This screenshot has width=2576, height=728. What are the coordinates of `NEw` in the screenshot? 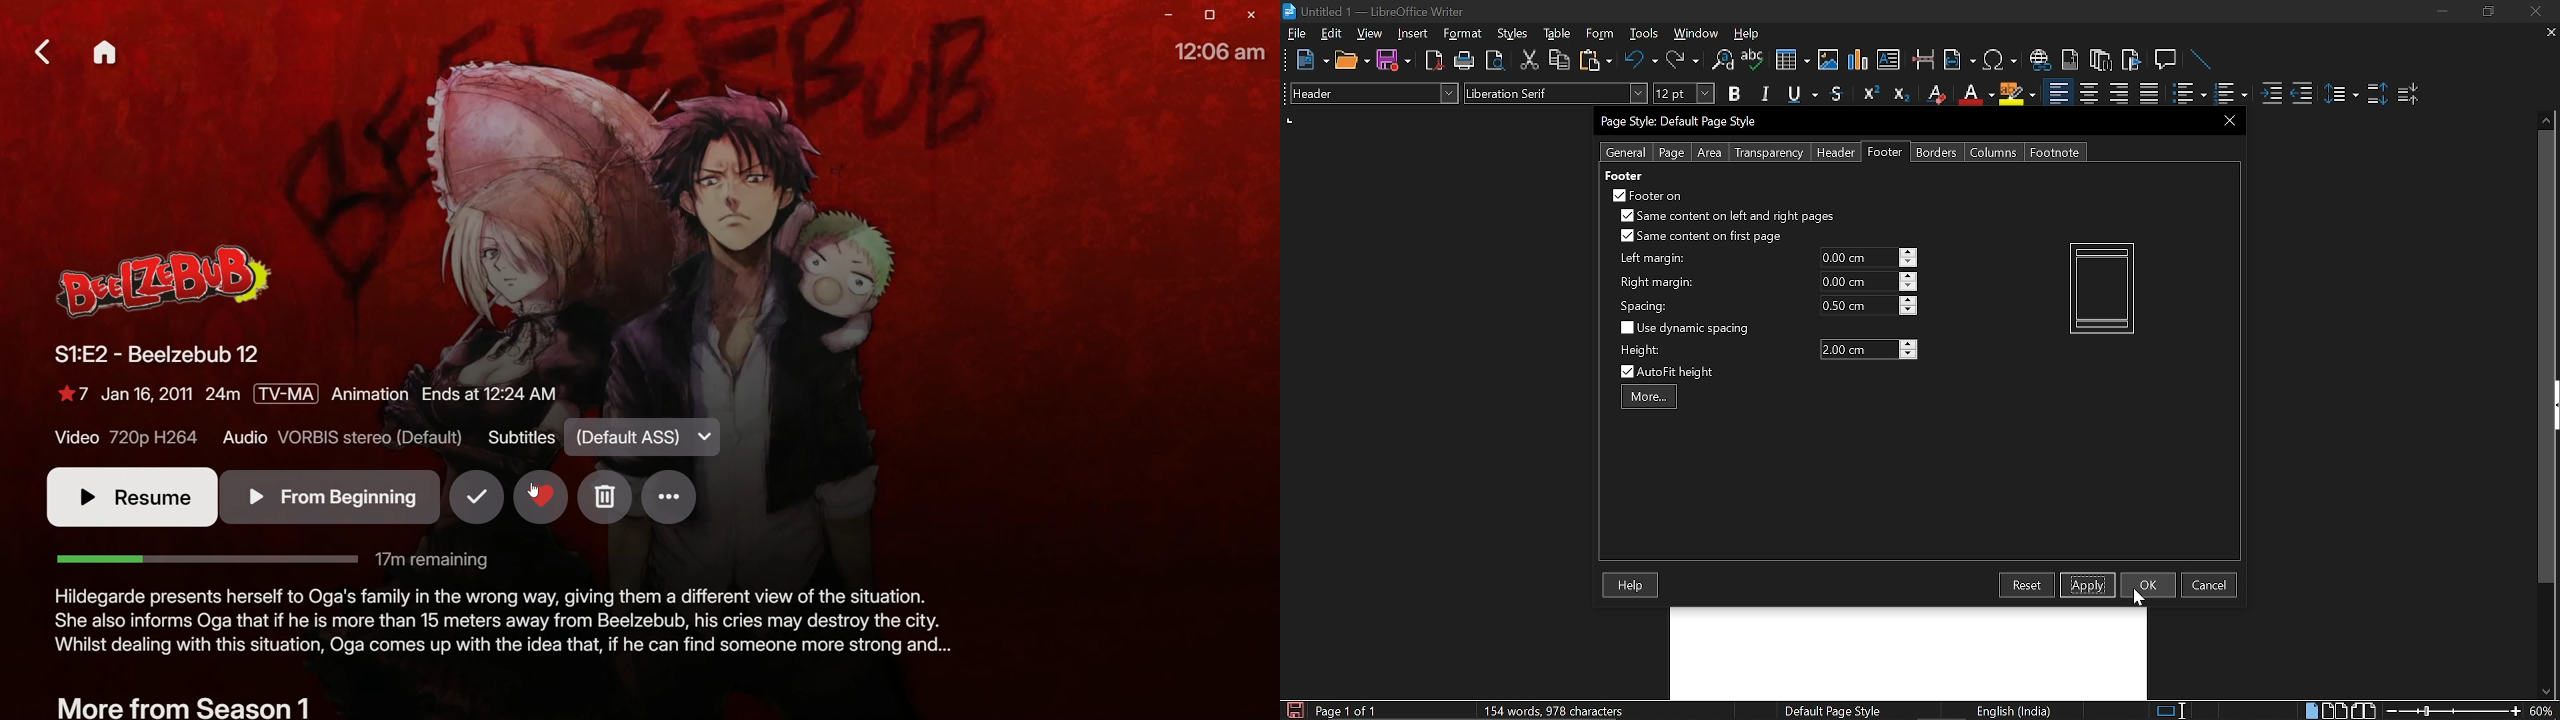 It's located at (1311, 60).